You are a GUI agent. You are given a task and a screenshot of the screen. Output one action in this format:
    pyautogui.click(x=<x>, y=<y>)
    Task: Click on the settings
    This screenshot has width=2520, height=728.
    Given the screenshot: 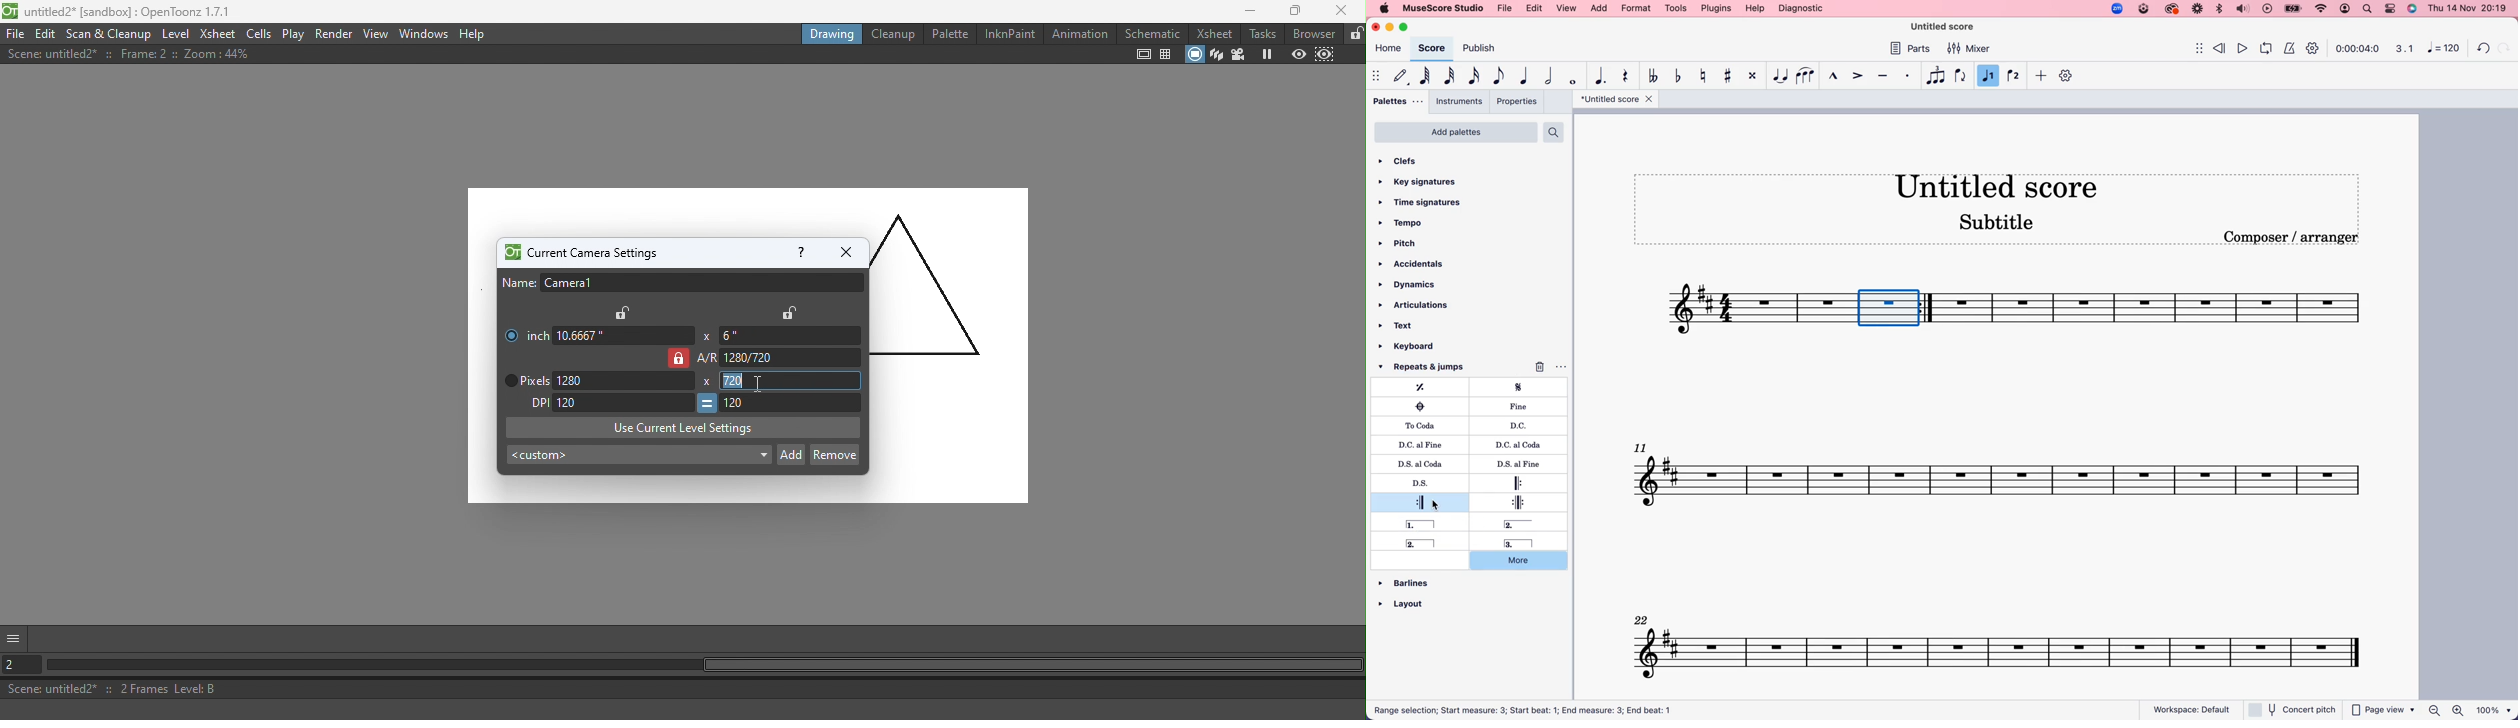 What is the action you would take?
    pyautogui.click(x=2390, y=8)
    